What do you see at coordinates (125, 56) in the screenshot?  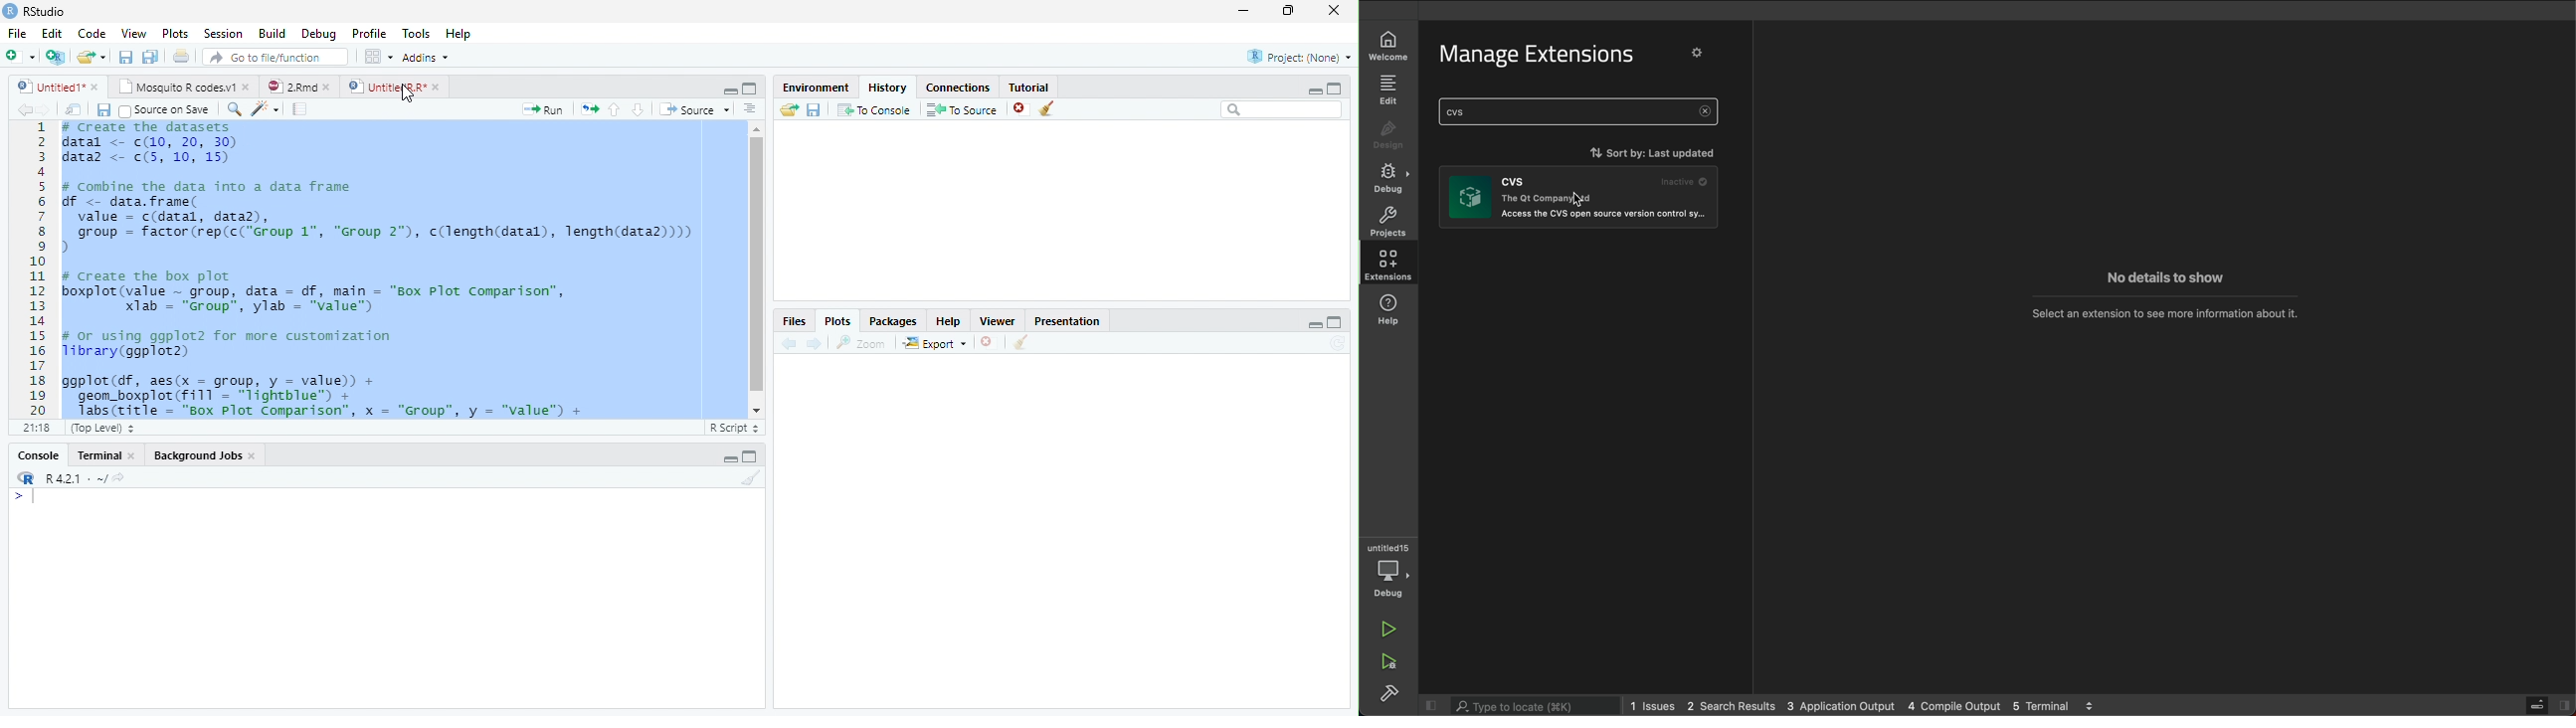 I see `Save current document` at bounding box center [125, 56].